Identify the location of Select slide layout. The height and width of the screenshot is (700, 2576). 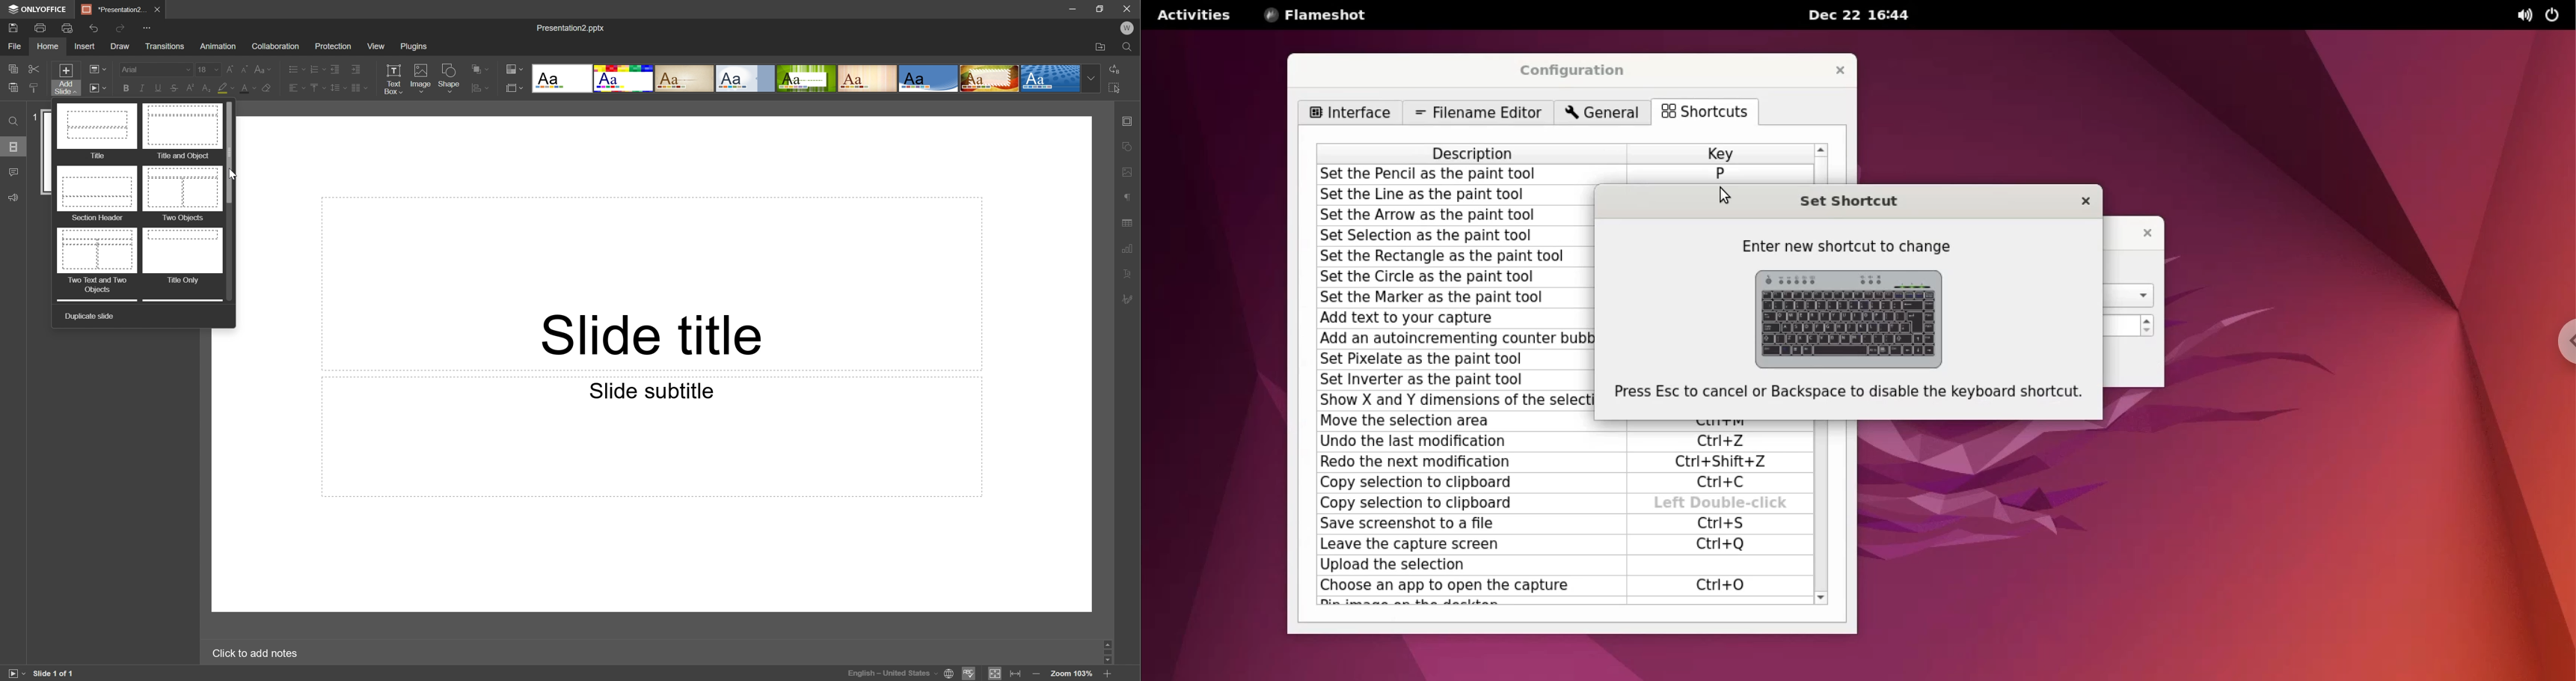
(515, 86).